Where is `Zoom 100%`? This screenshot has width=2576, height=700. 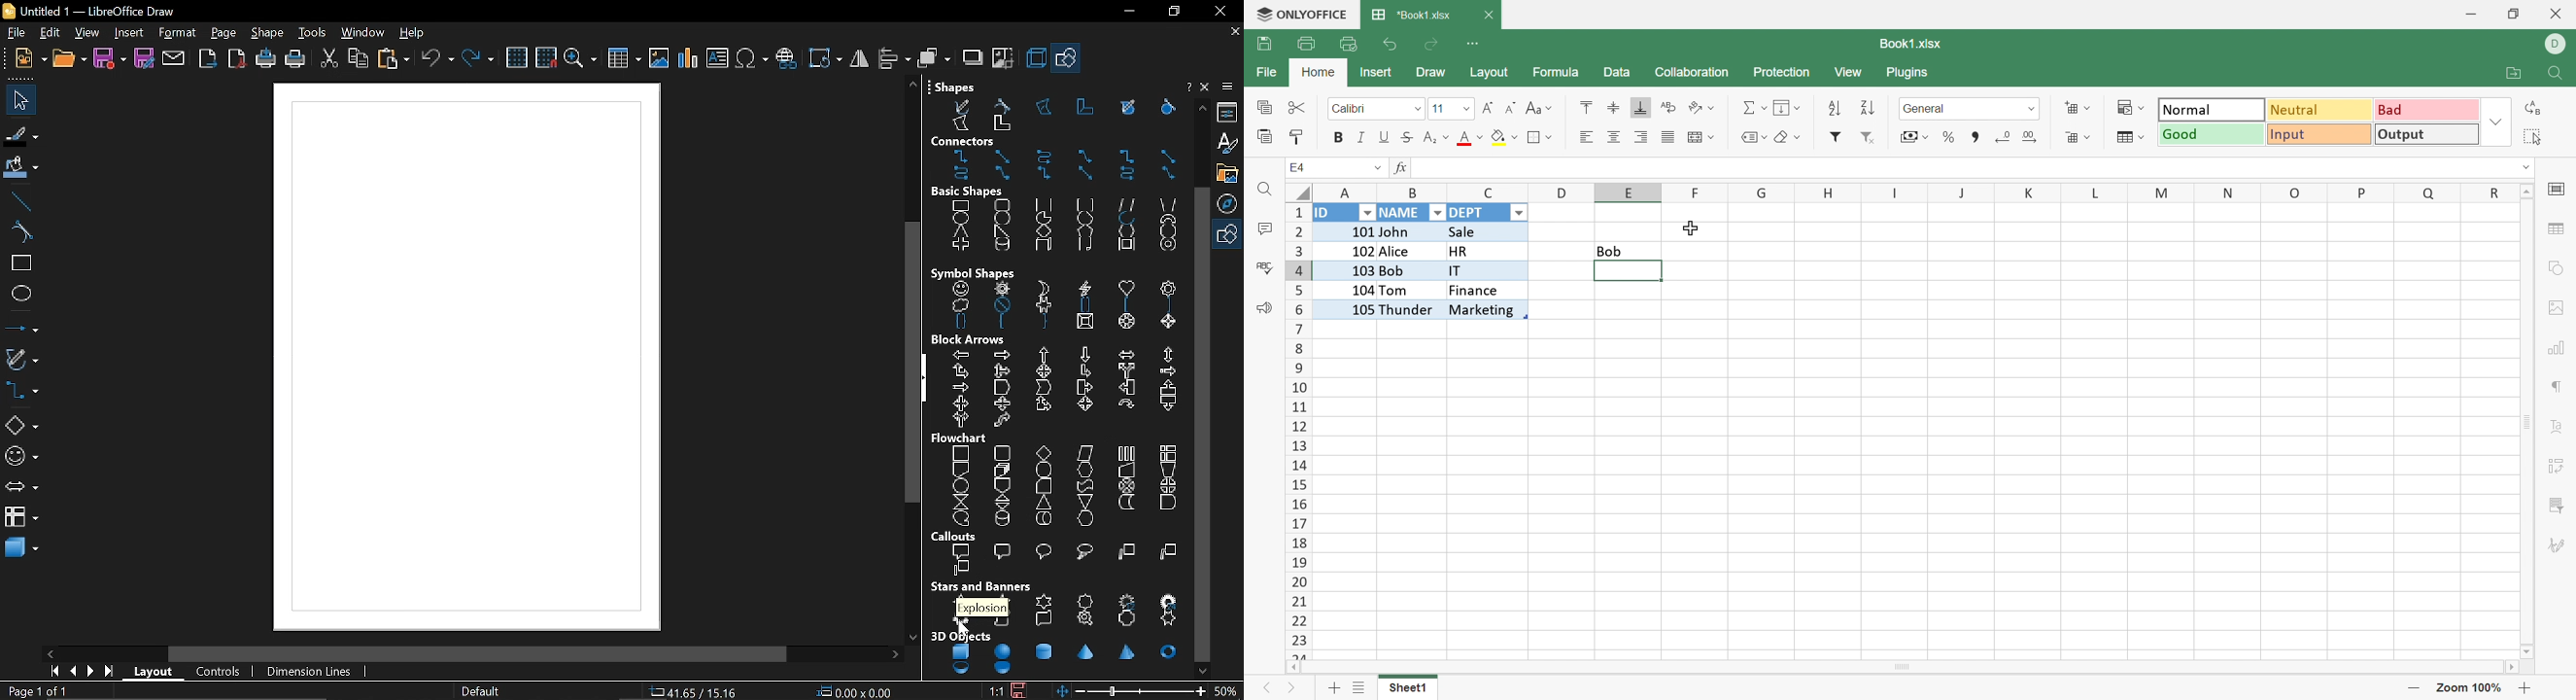
Zoom 100% is located at coordinates (2470, 688).